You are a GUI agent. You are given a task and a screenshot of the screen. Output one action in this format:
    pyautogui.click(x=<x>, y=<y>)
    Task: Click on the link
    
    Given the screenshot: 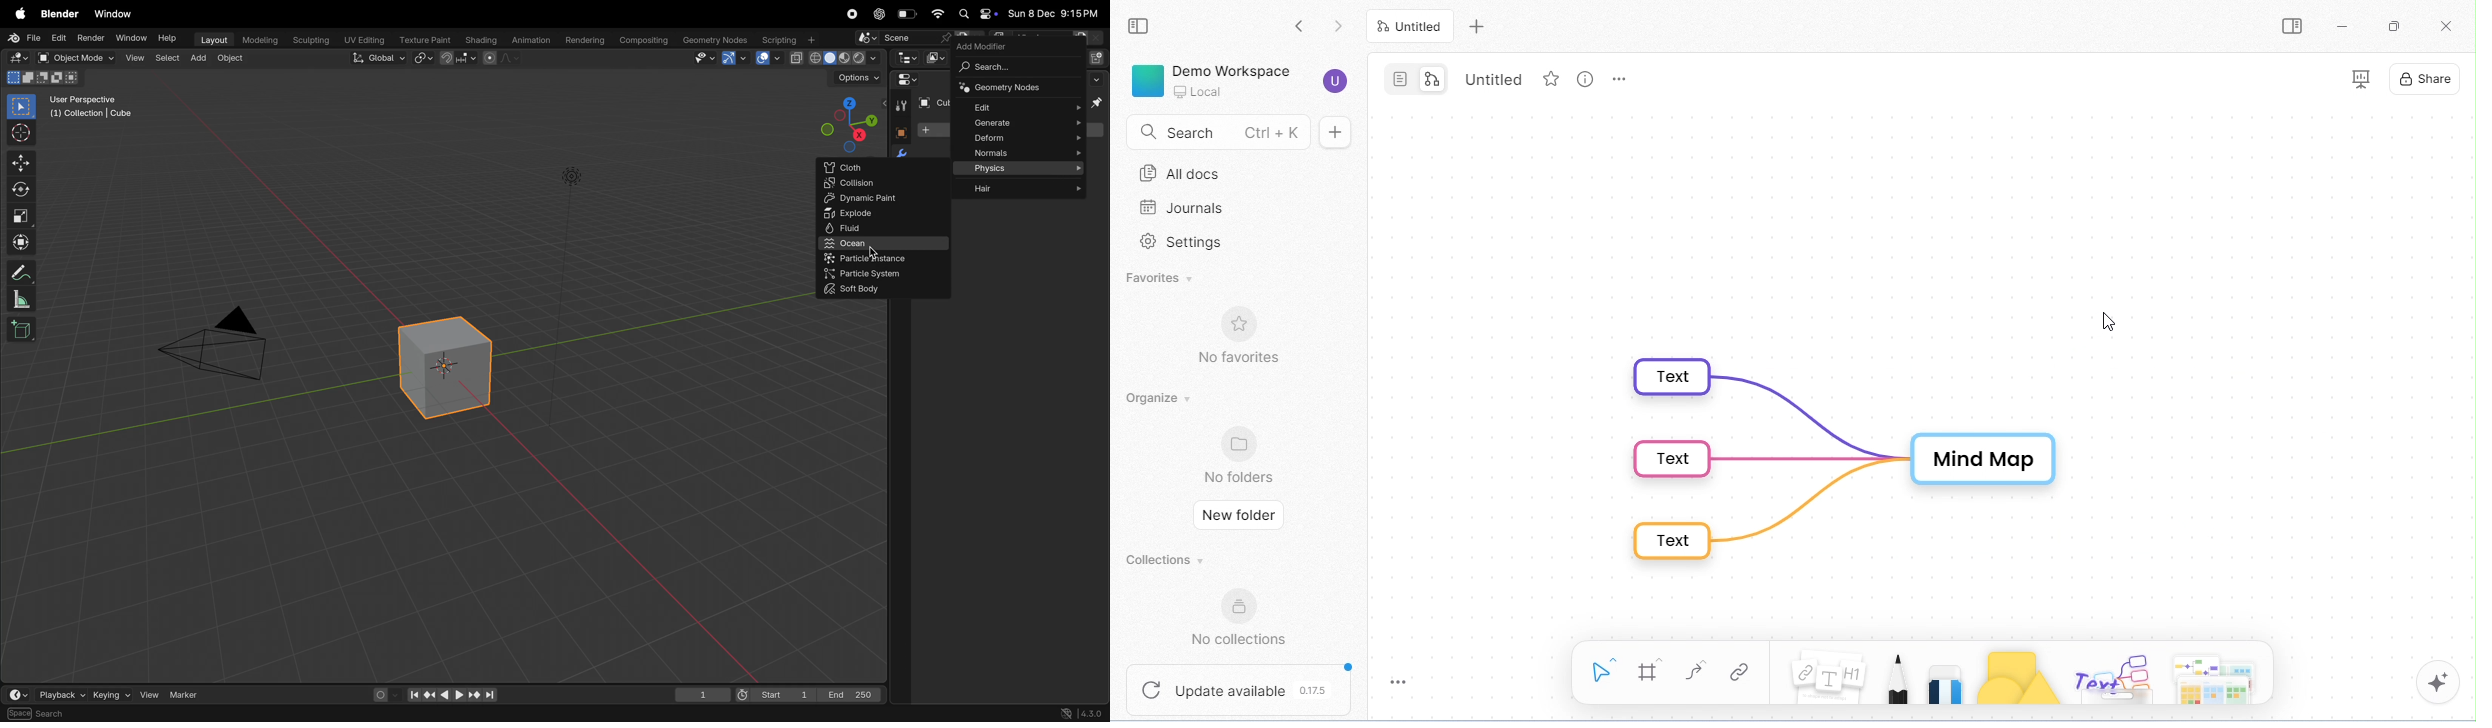 What is the action you would take?
    pyautogui.click(x=1738, y=674)
    